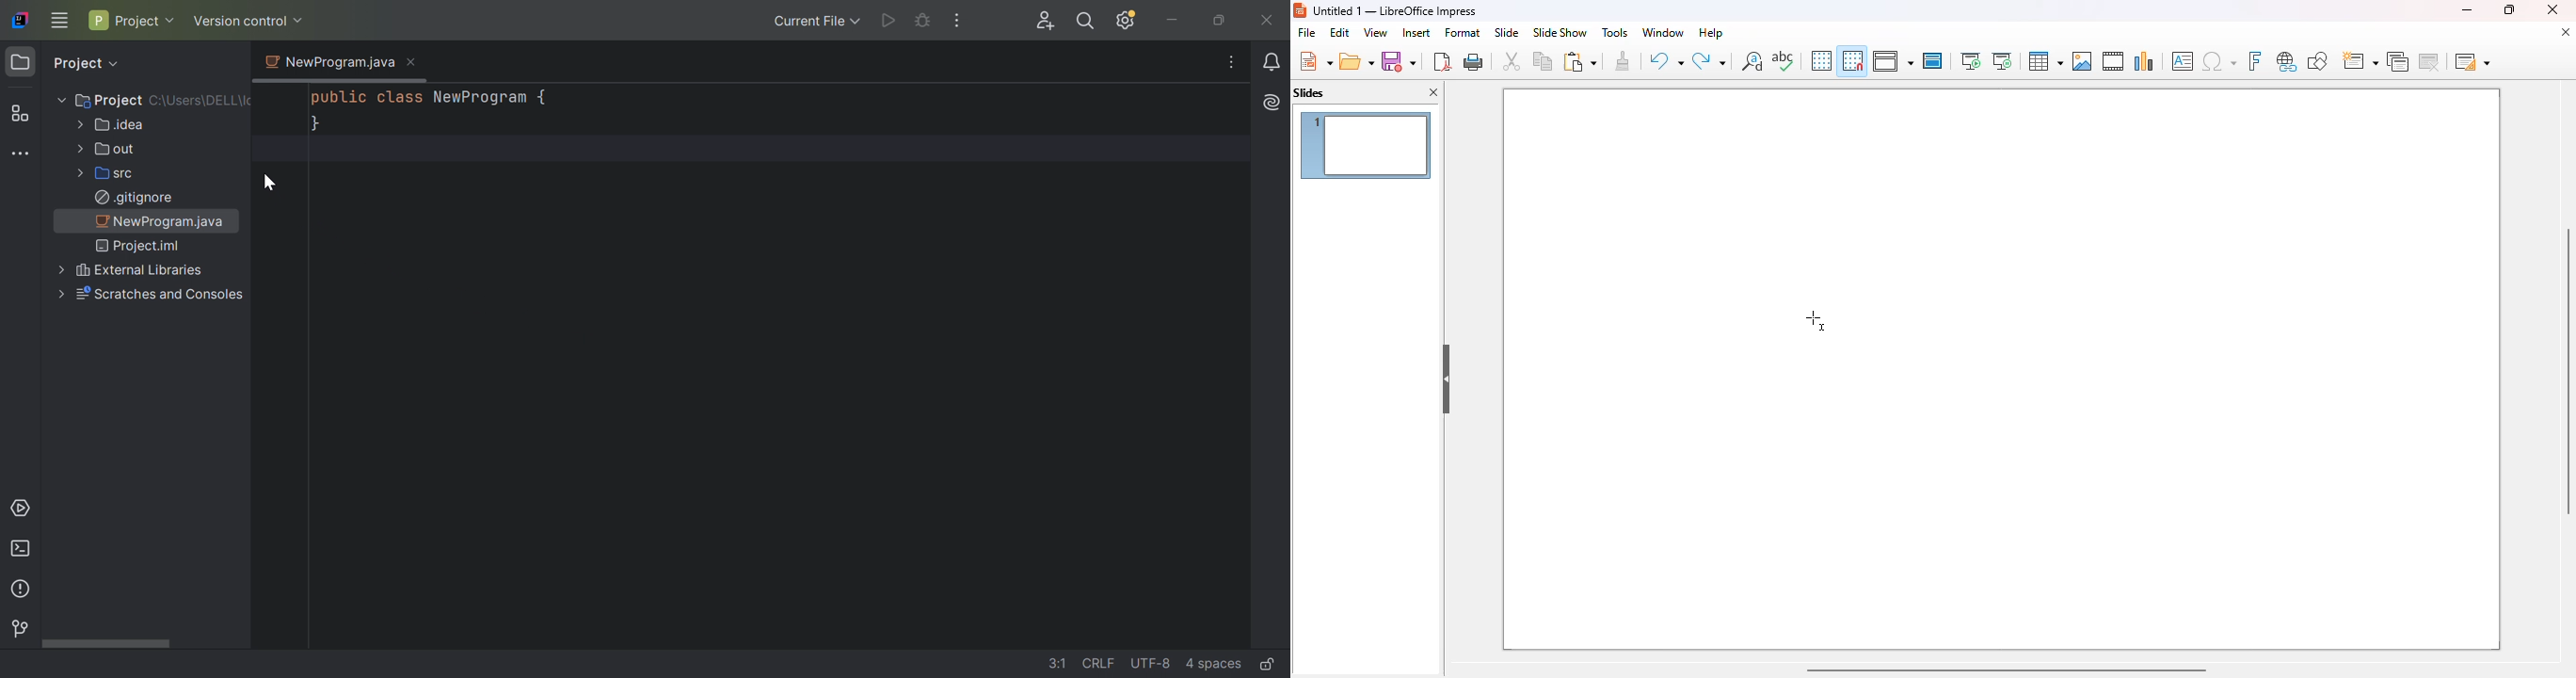  What do you see at coordinates (1893, 61) in the screenshot?
I see `display views` at bounding box center [1893, 61].